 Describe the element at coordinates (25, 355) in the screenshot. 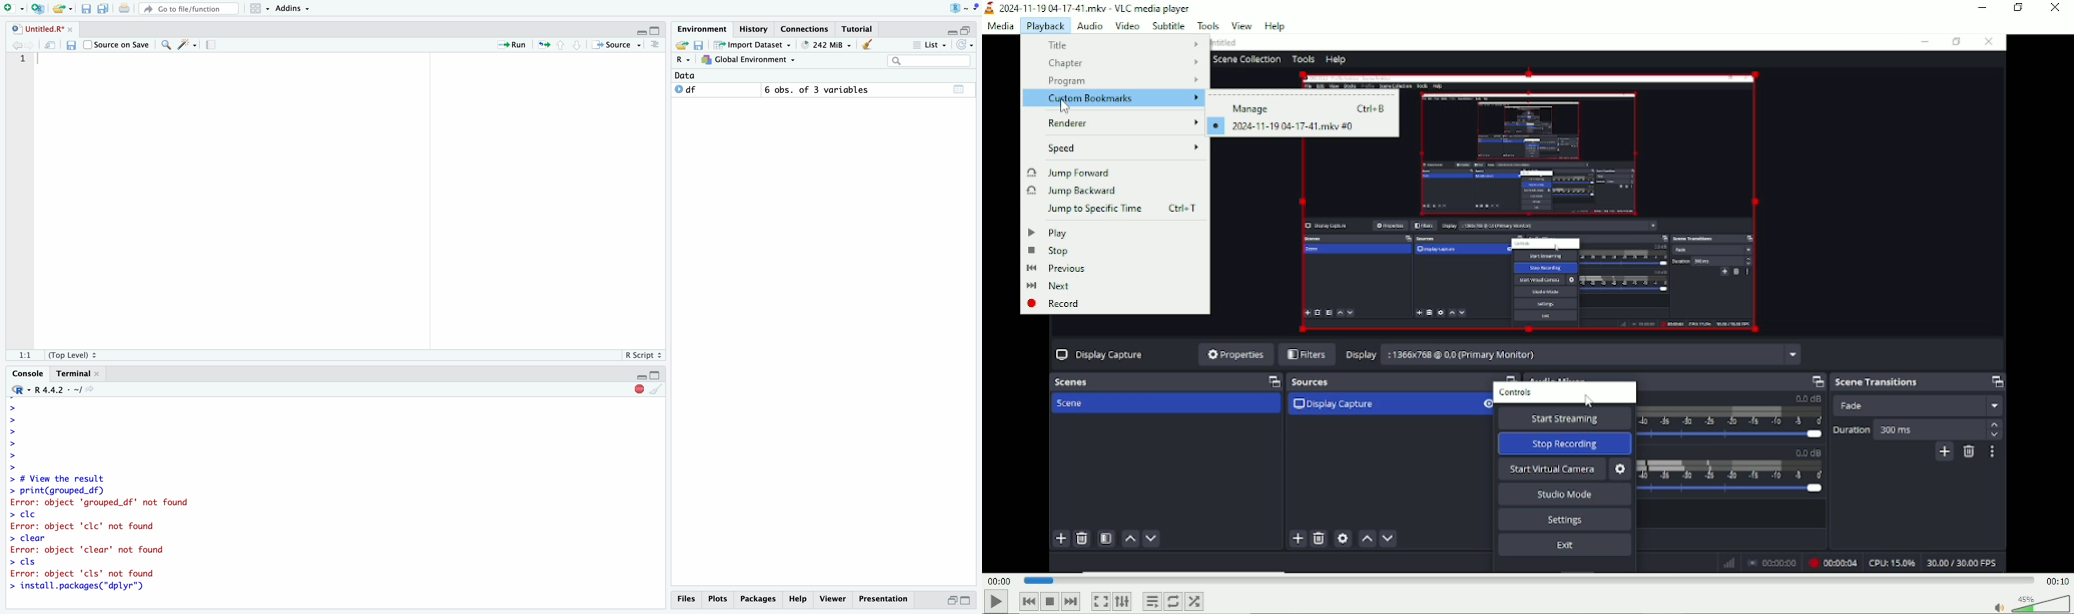

I see `1:1` at that location.